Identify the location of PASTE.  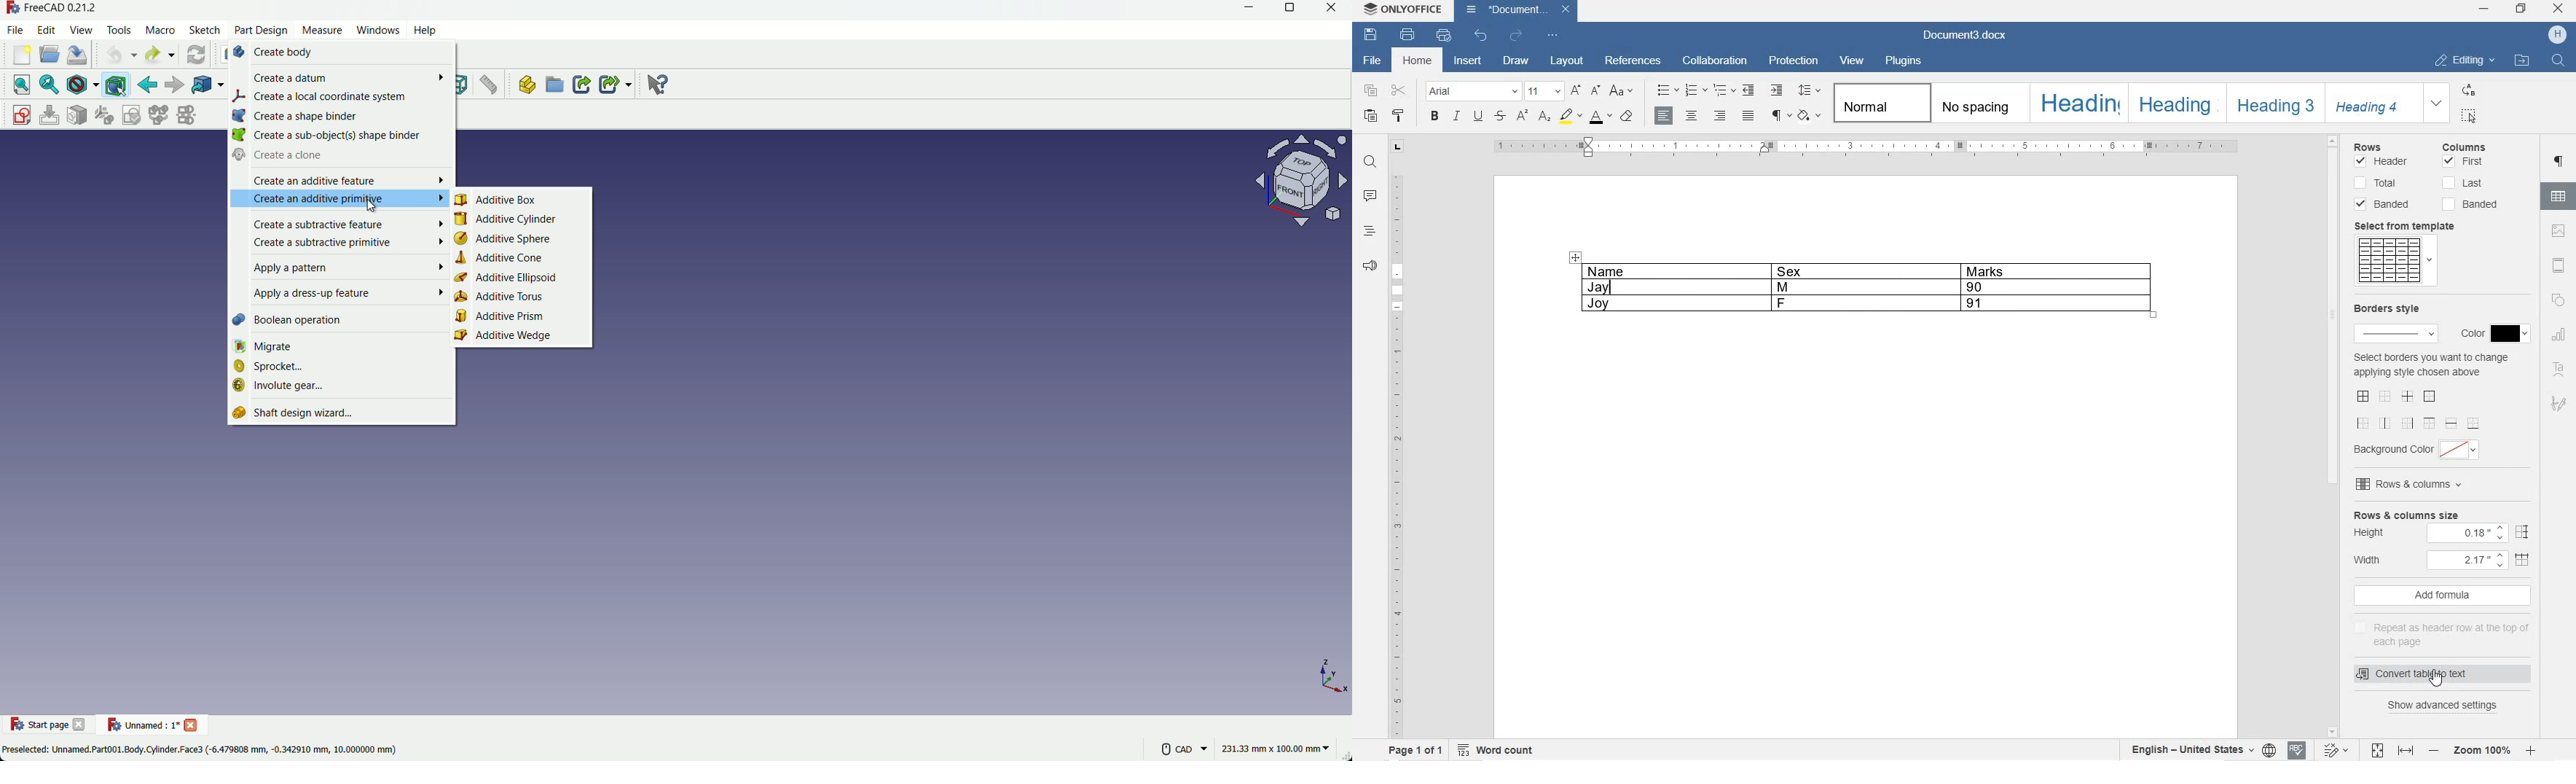
(1371, 117).